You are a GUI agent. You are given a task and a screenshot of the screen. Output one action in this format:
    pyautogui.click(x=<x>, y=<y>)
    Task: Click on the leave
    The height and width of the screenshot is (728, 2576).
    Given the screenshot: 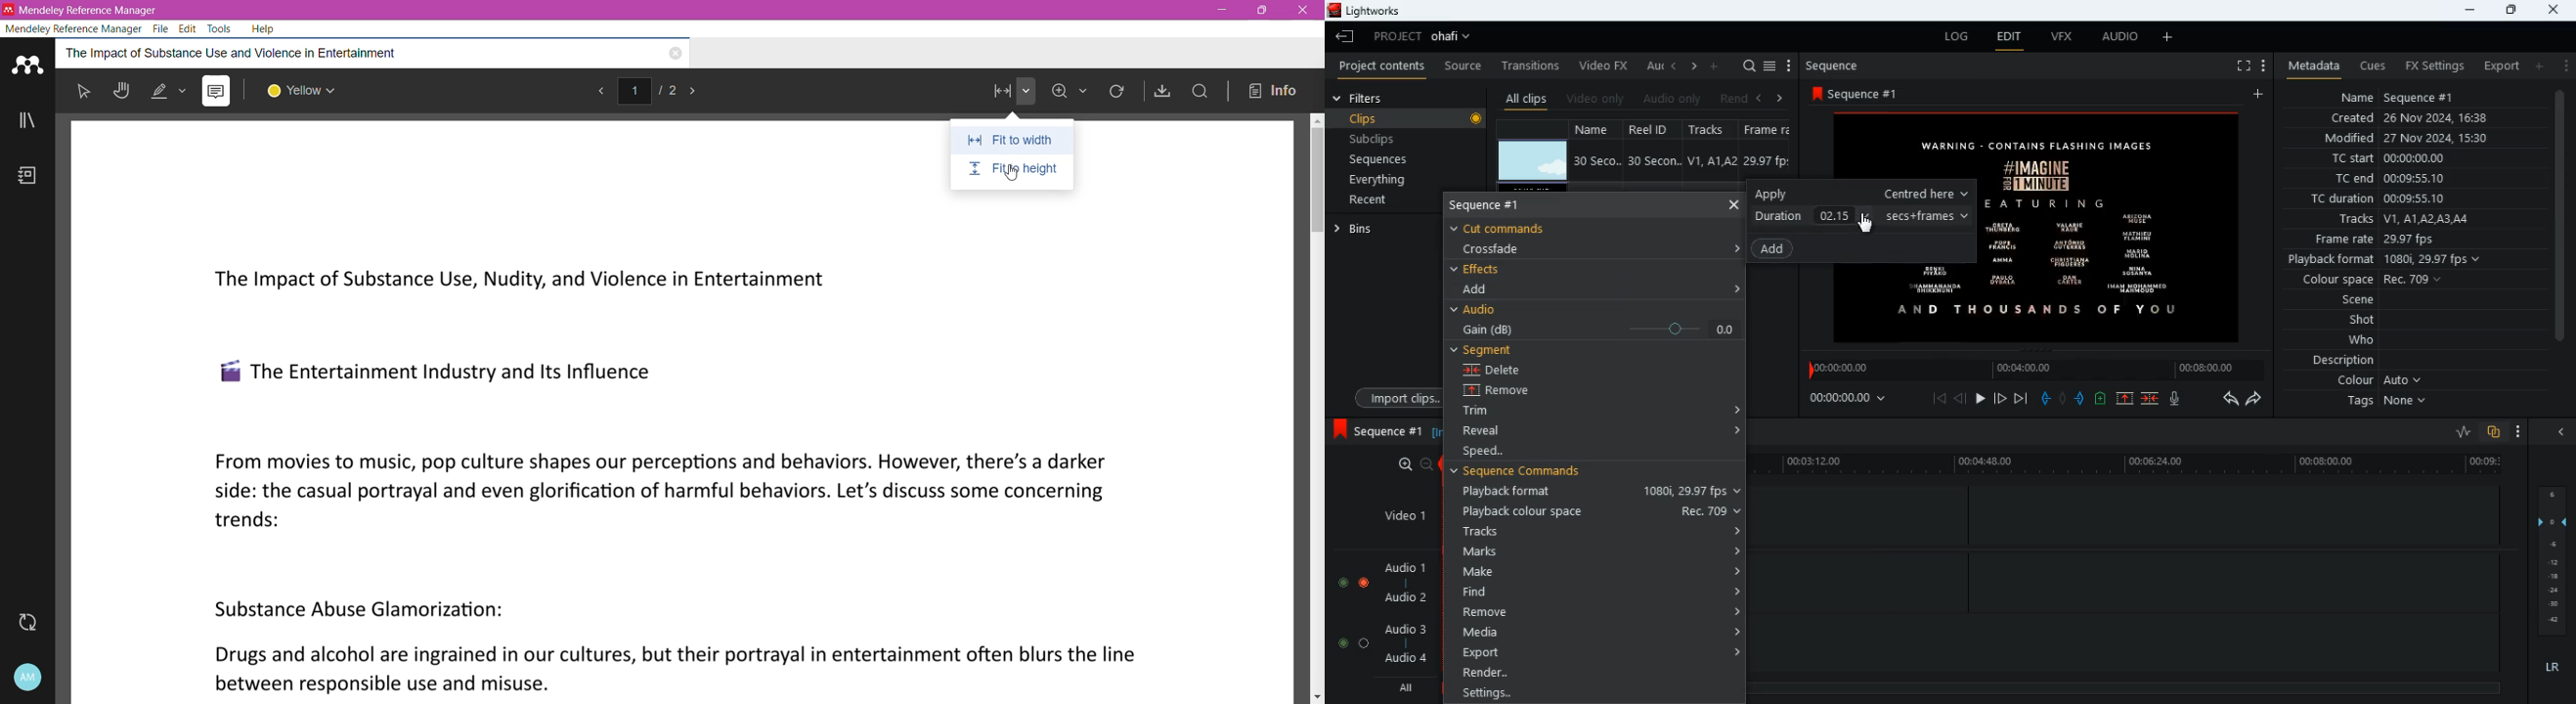 What is the action you would take?
    pyautogui.click(x=1346, y=36)
    